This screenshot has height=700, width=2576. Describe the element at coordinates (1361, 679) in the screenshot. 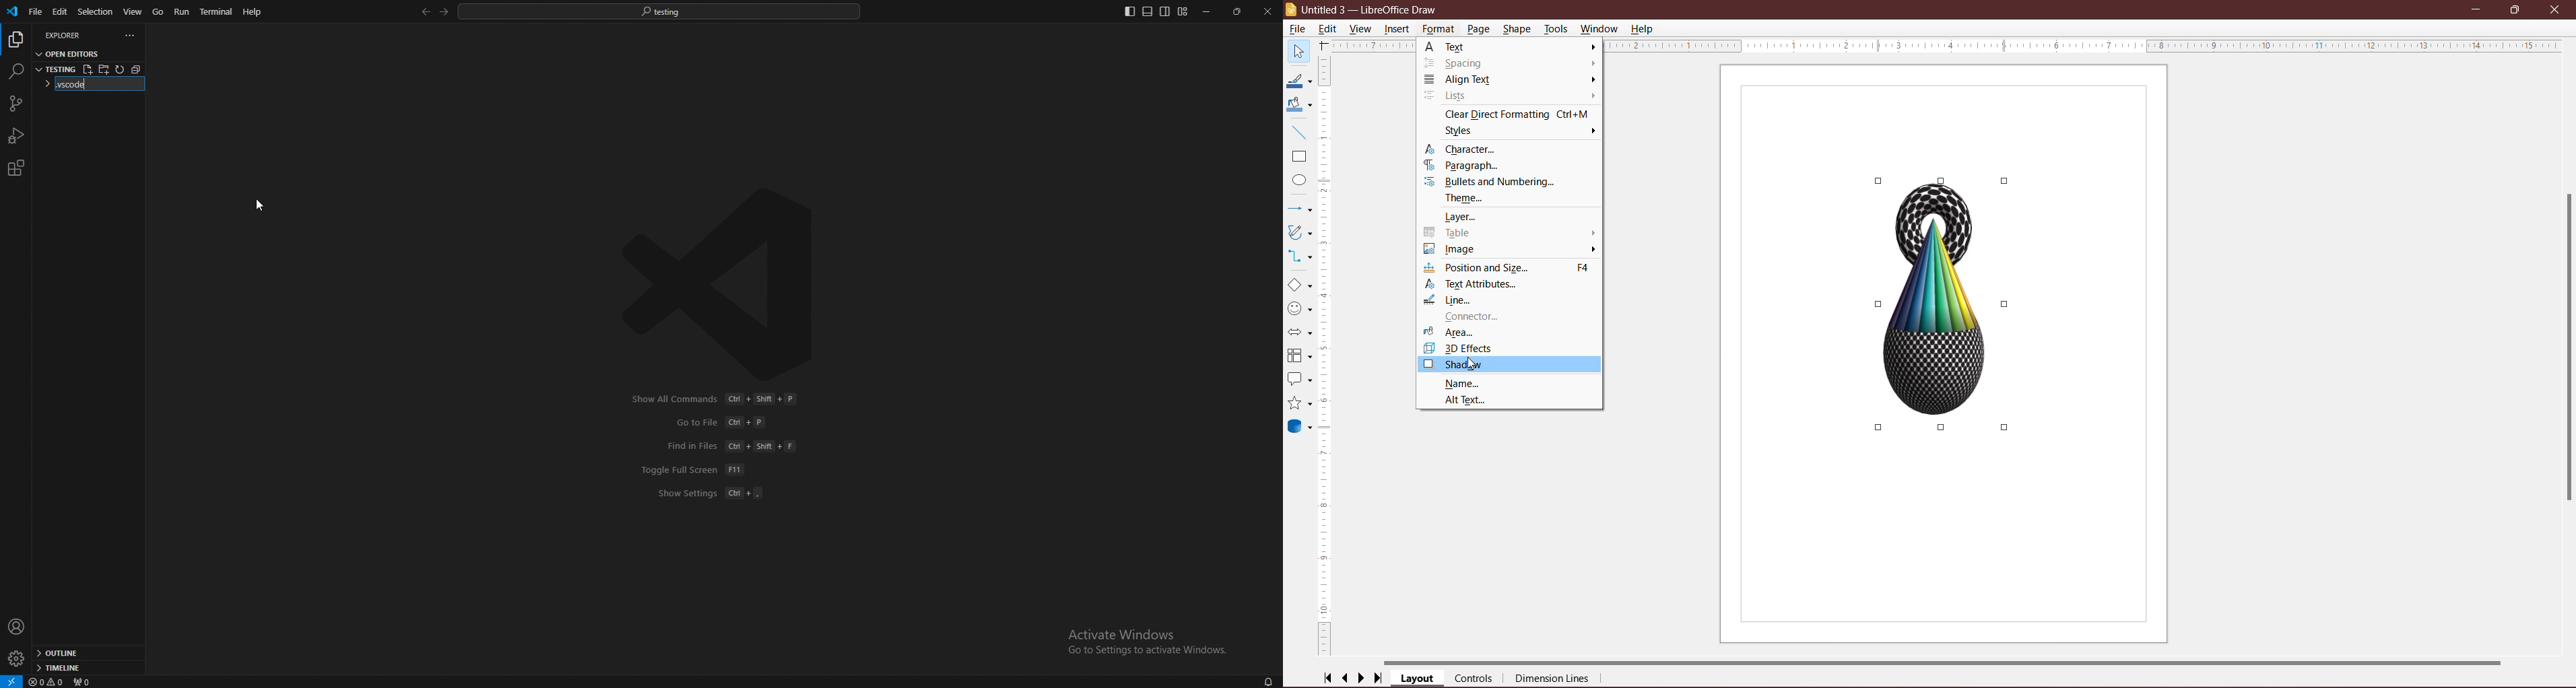

I see `Scroll to next page` at that location.